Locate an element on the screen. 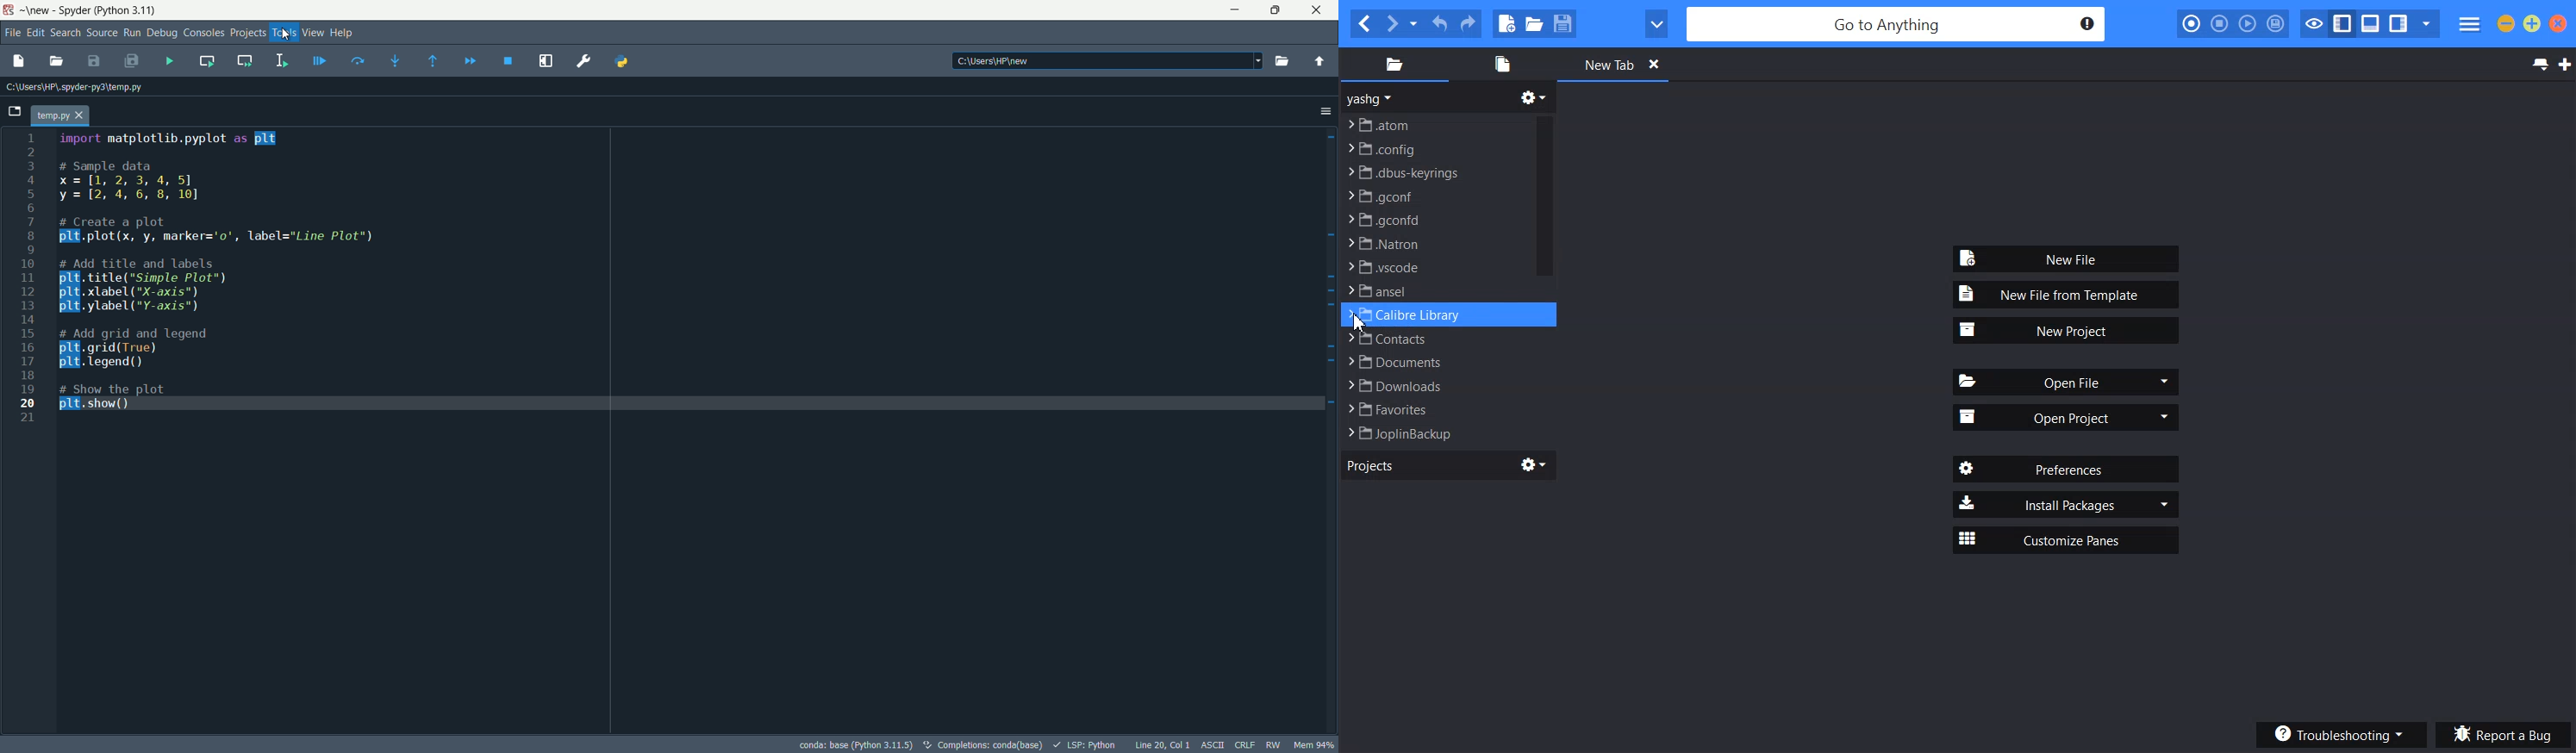  source is located at coordinates (102, 31).